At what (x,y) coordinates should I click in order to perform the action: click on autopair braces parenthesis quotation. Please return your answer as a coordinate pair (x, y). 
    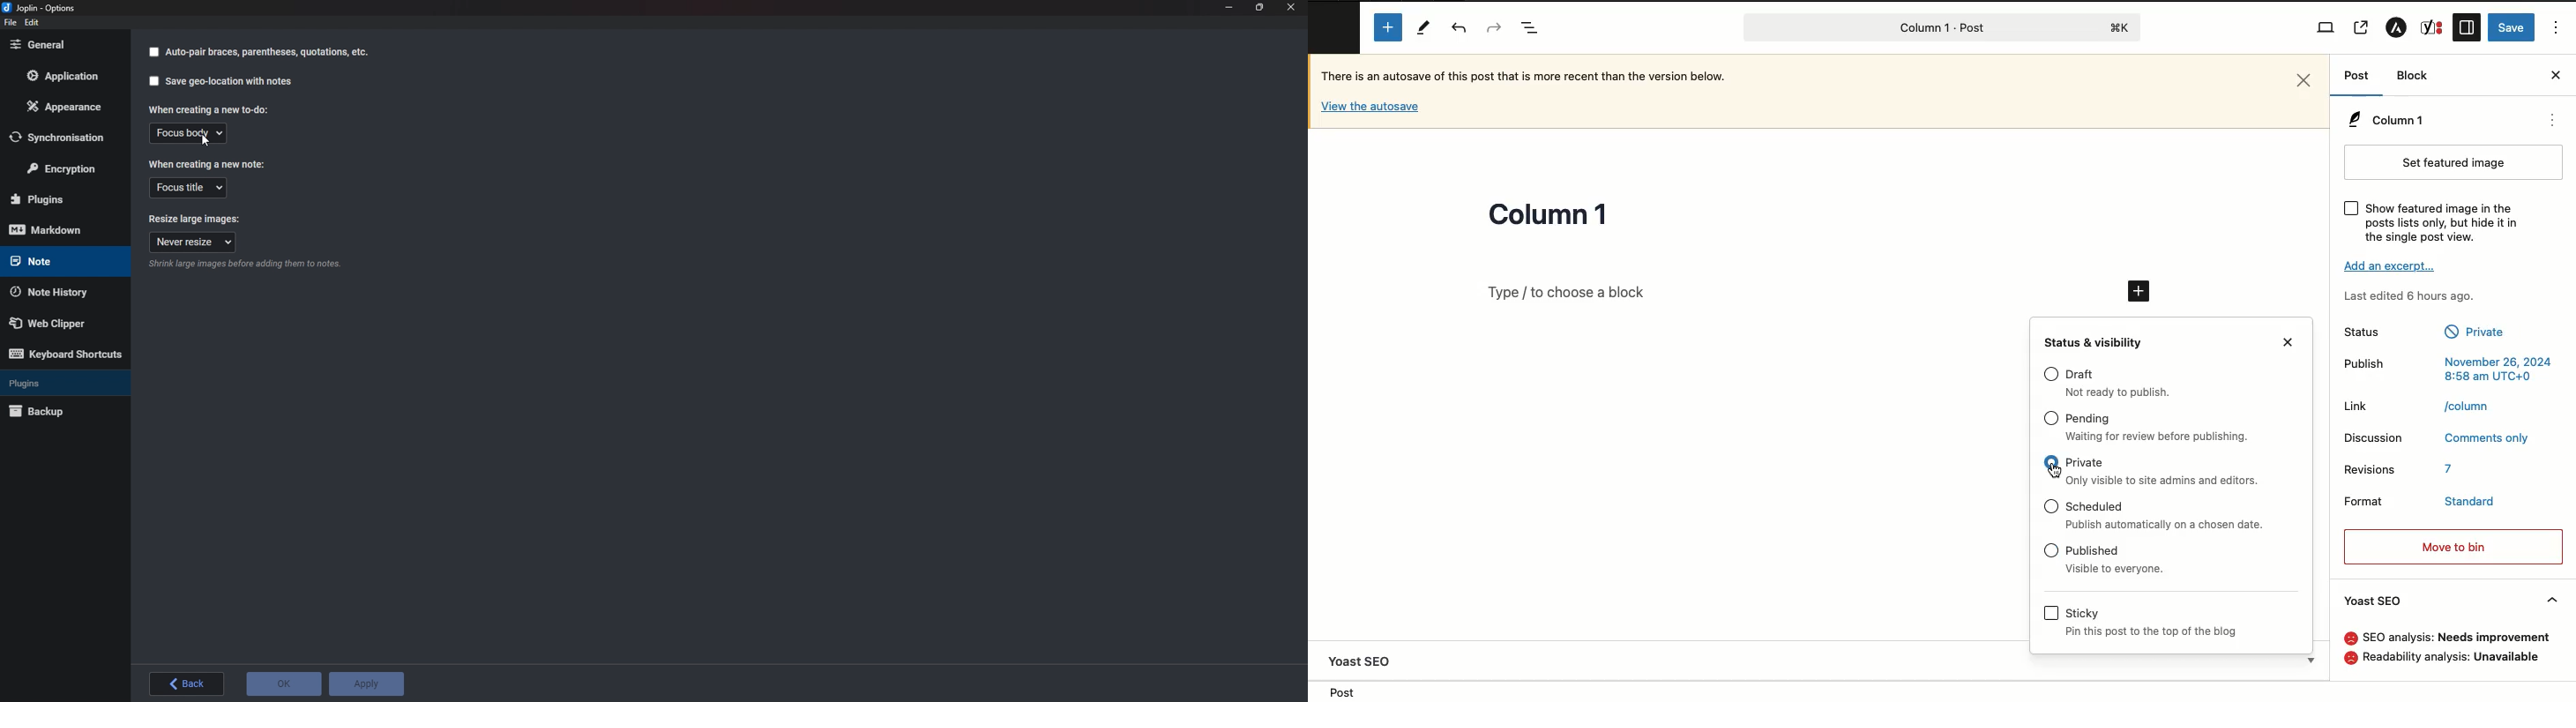
    Looking at the image, I should click on (269, 54).